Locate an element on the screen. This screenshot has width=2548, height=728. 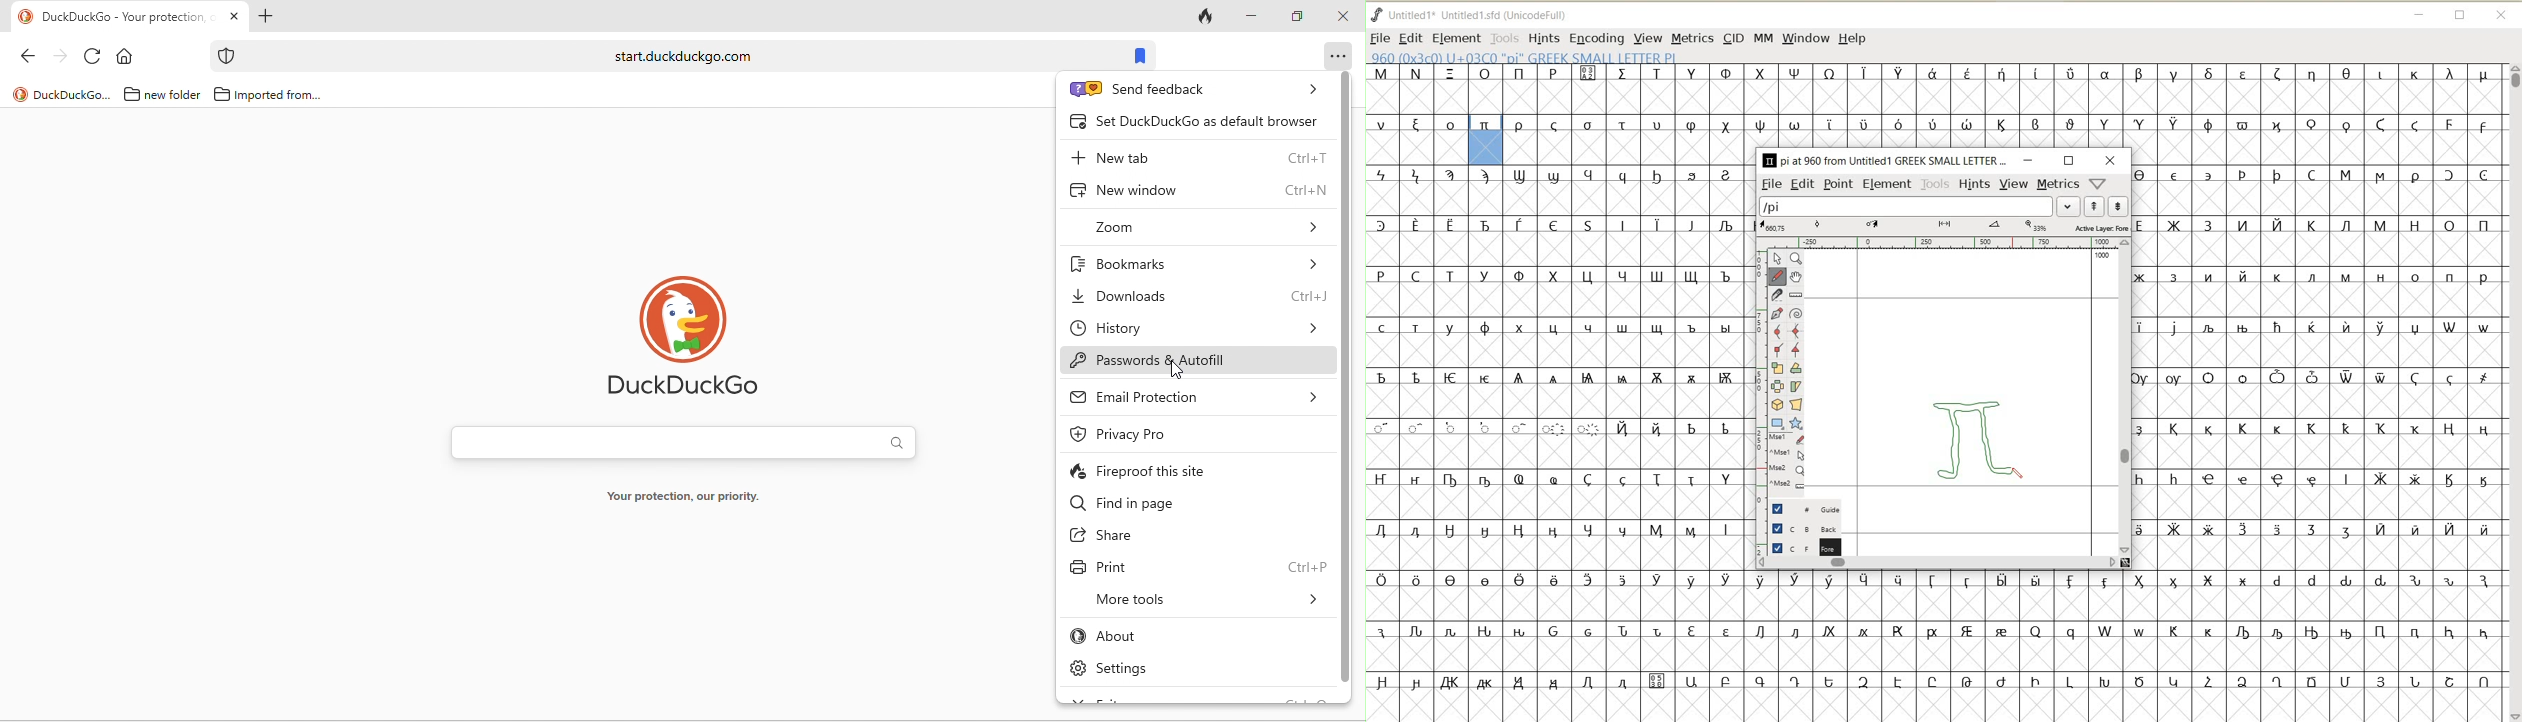
close tab is located at coordinates (235, 16).